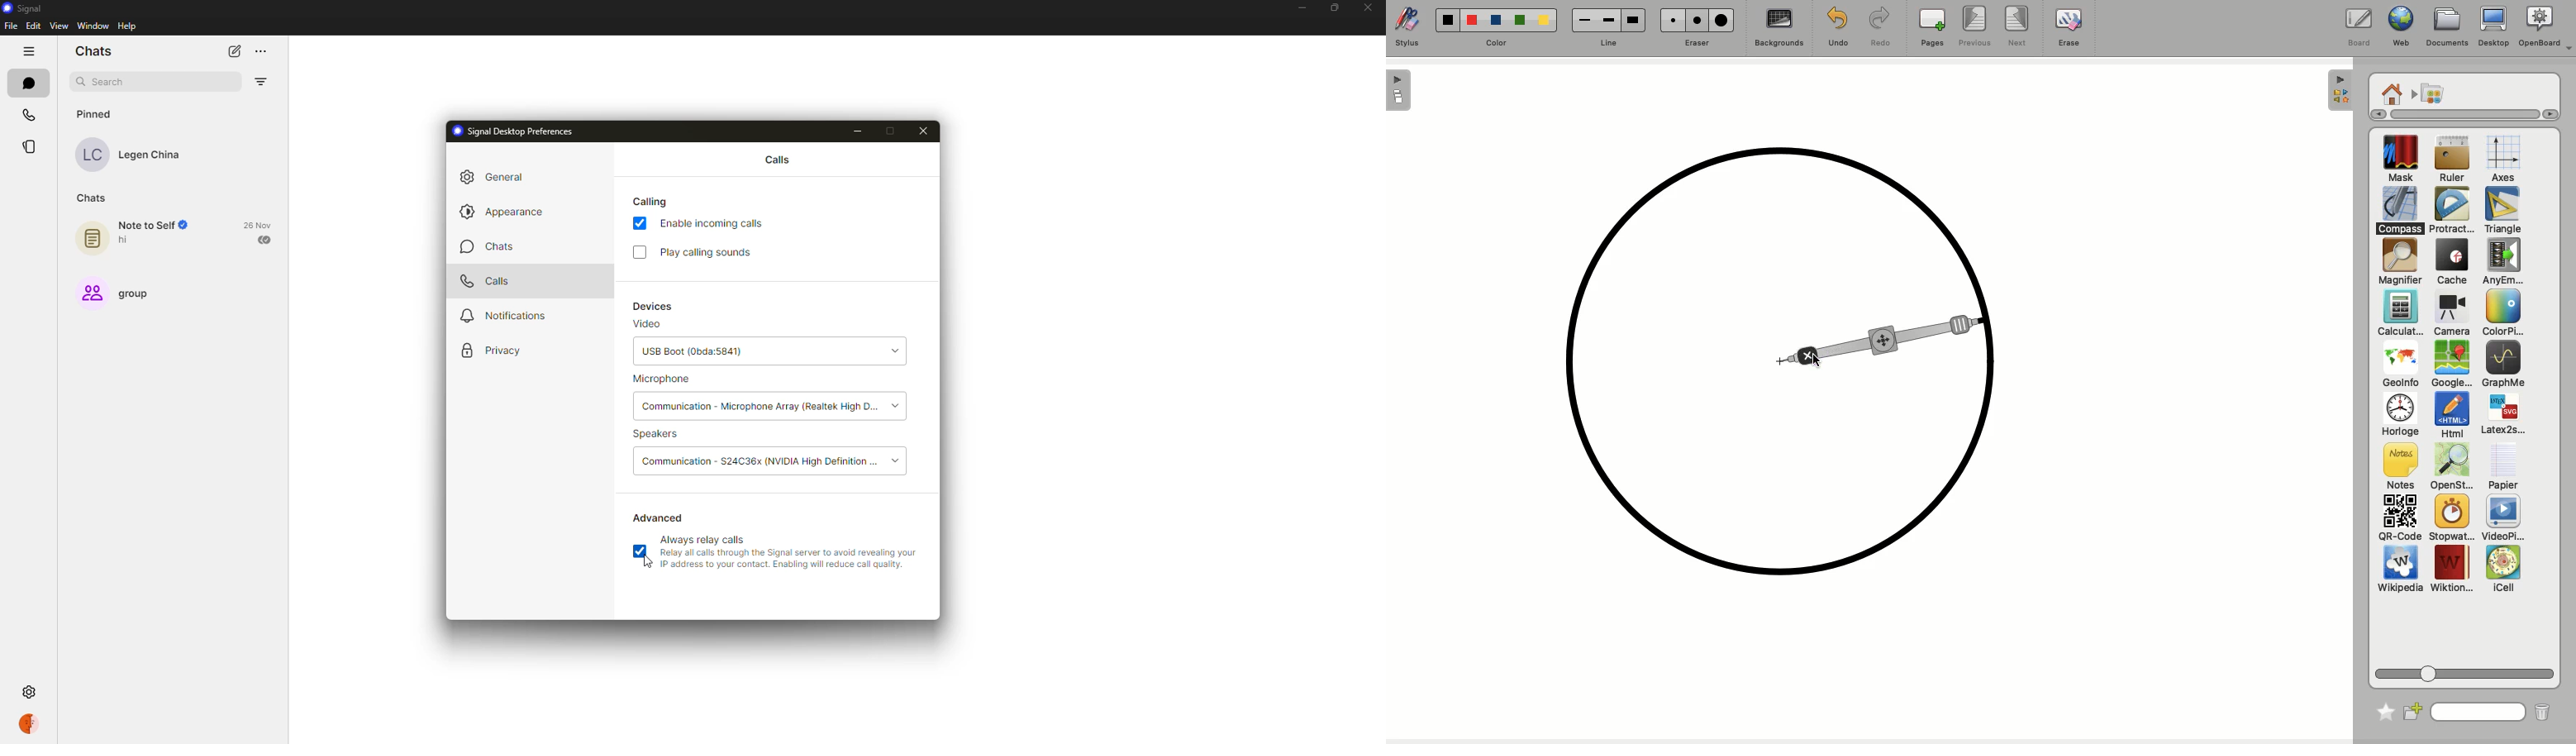 This screenshot has width=2576, height=756. I want to click on Read, so click(266, 241).